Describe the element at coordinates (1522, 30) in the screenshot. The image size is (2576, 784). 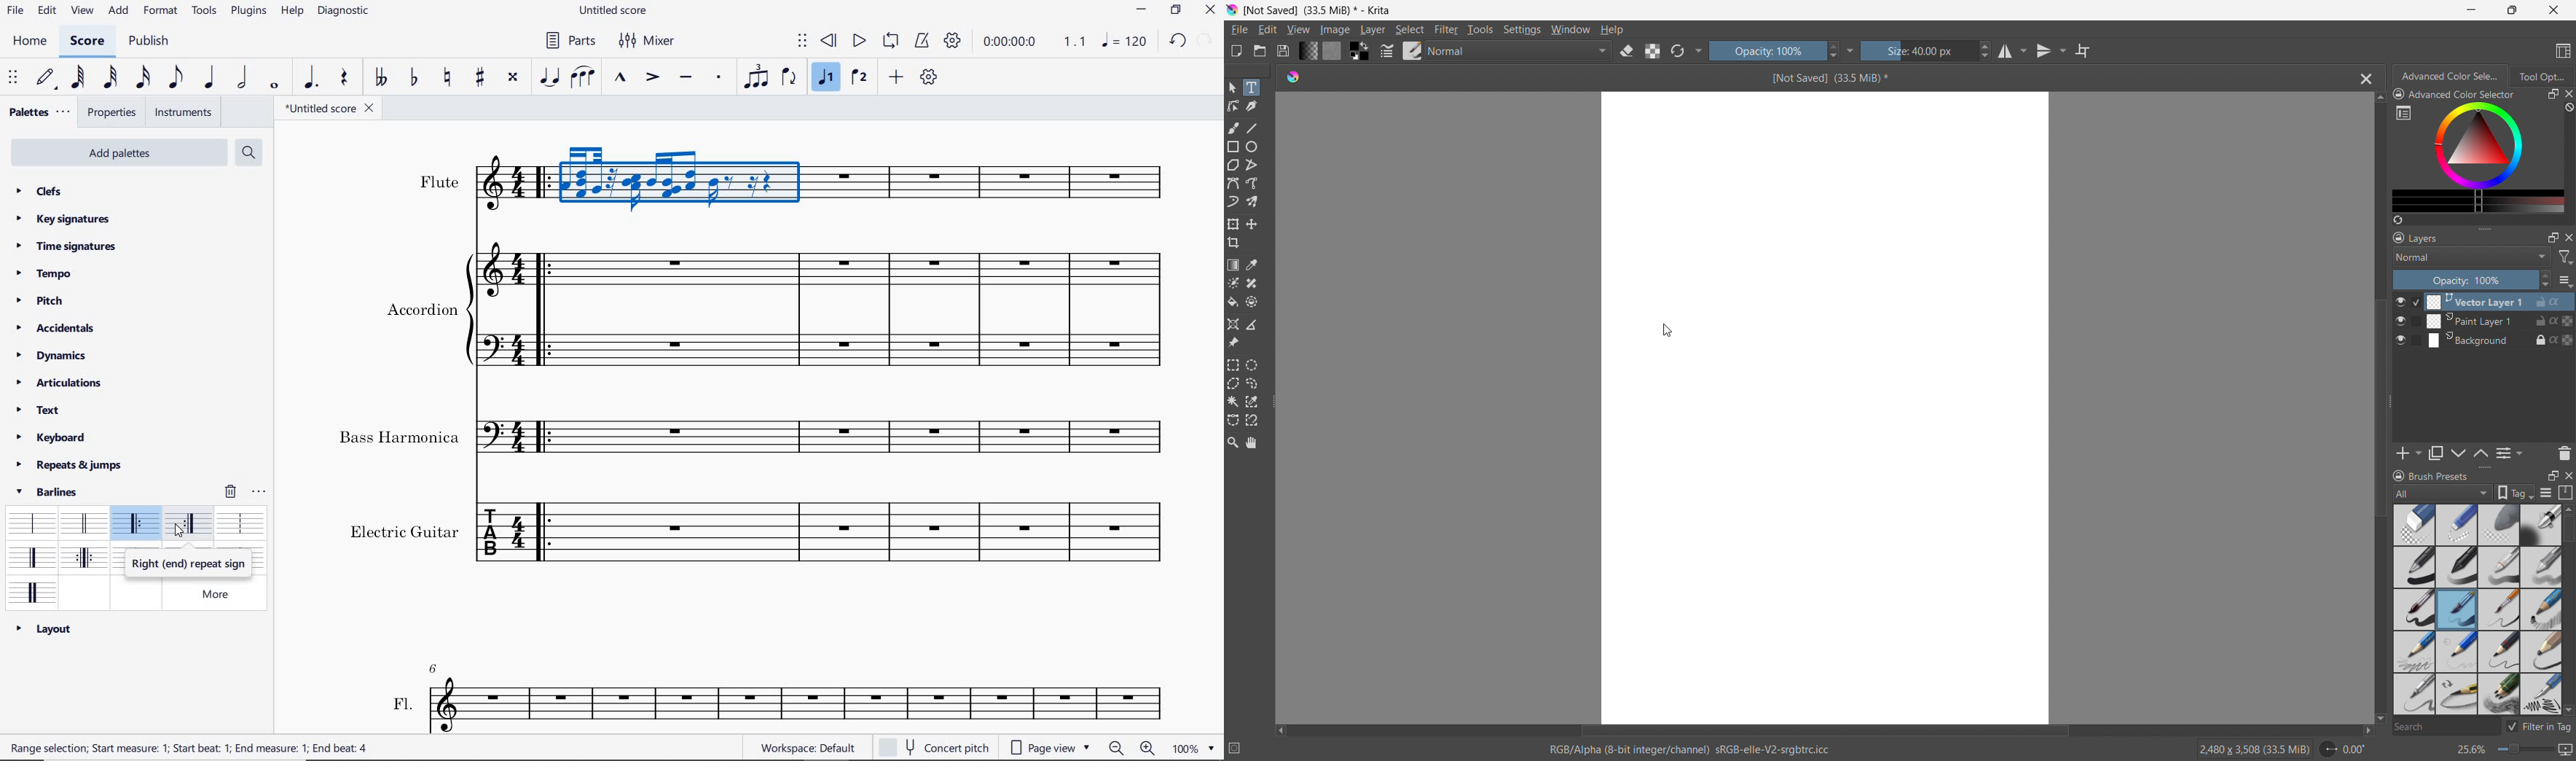
I see `settings` at that location.